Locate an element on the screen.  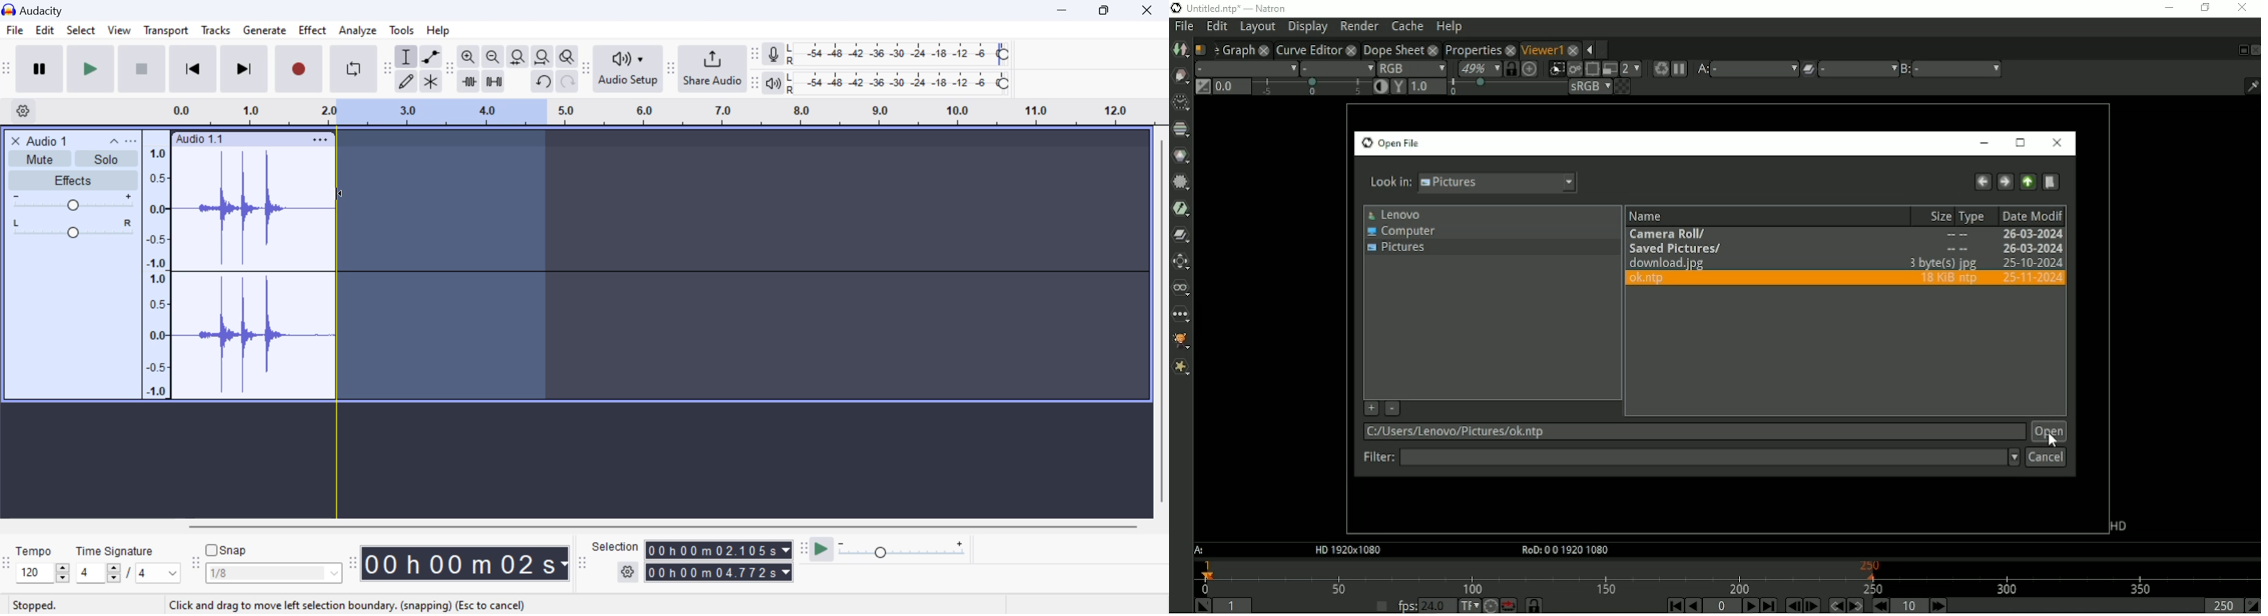
Scale to measure intensity of waves in track is located at coordinates (155, 270).